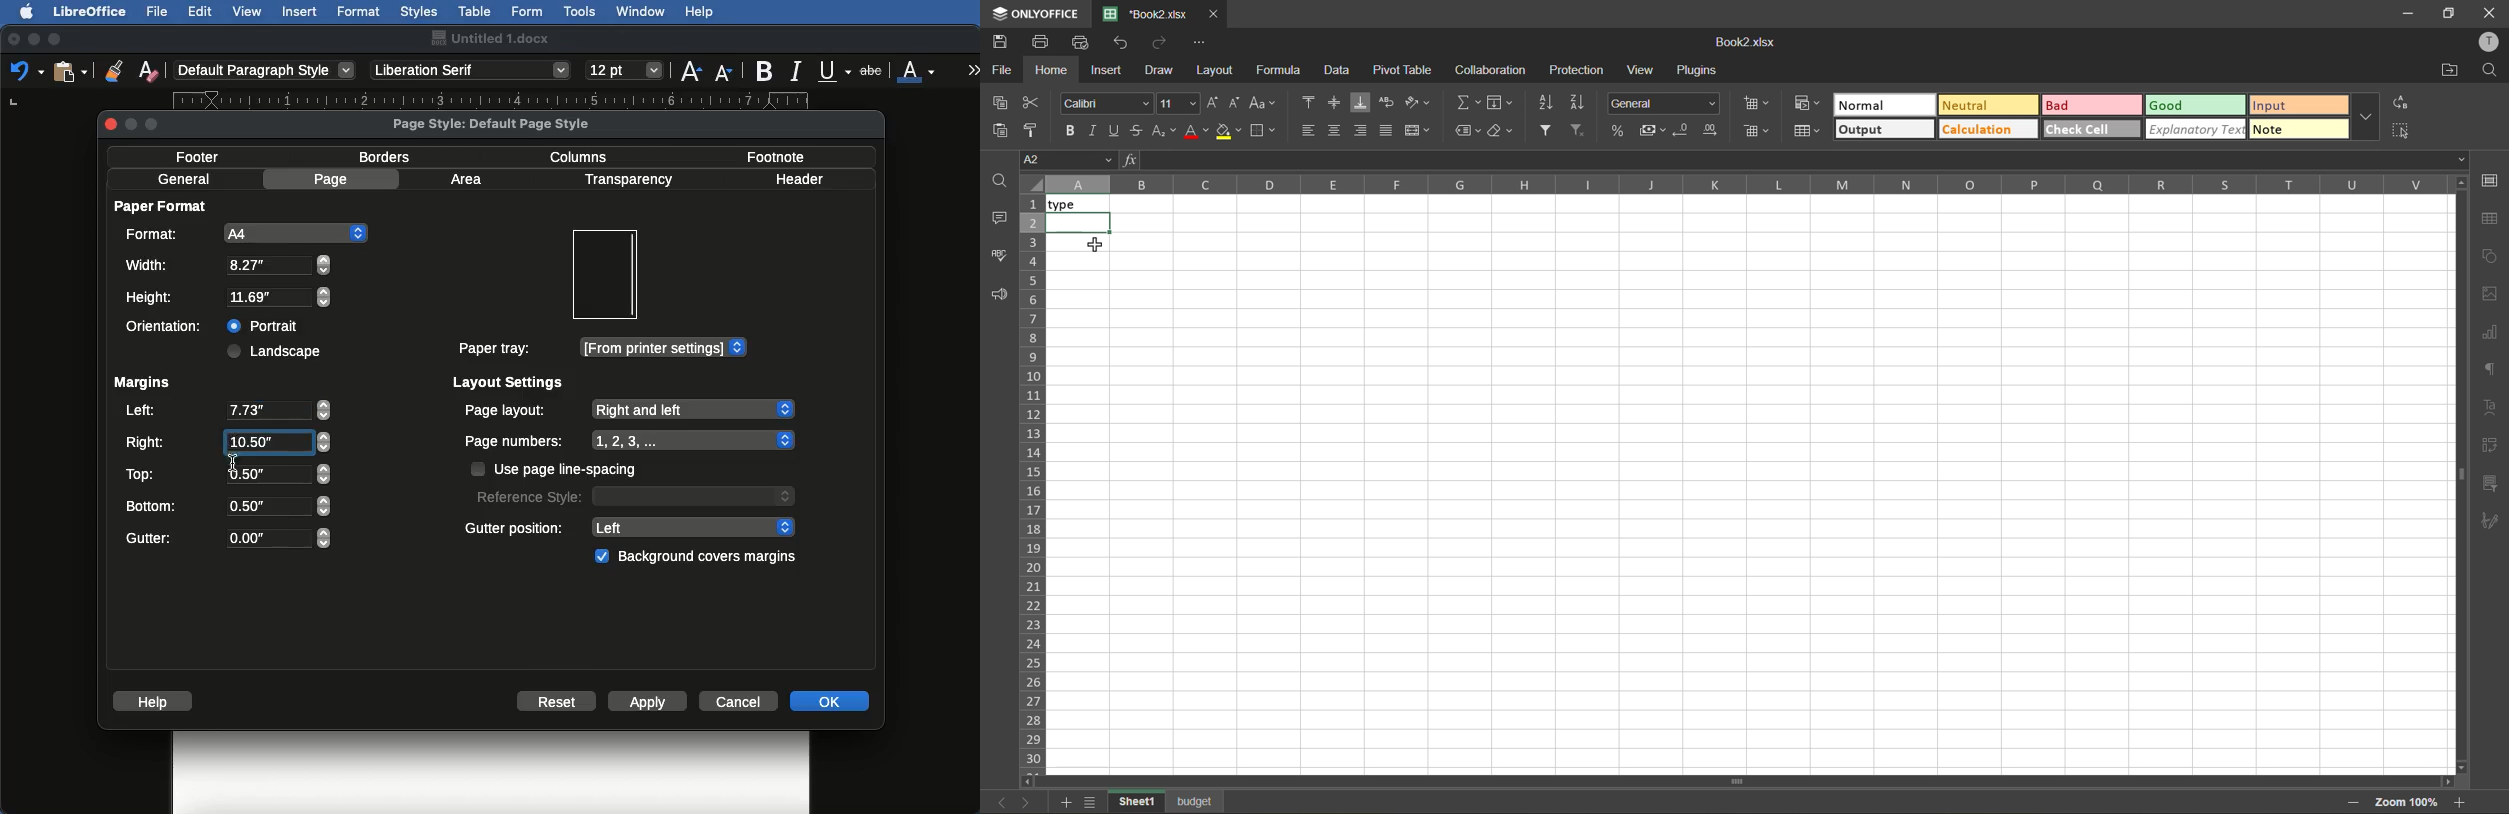  I want to click on neutral , so click(1988, 104).